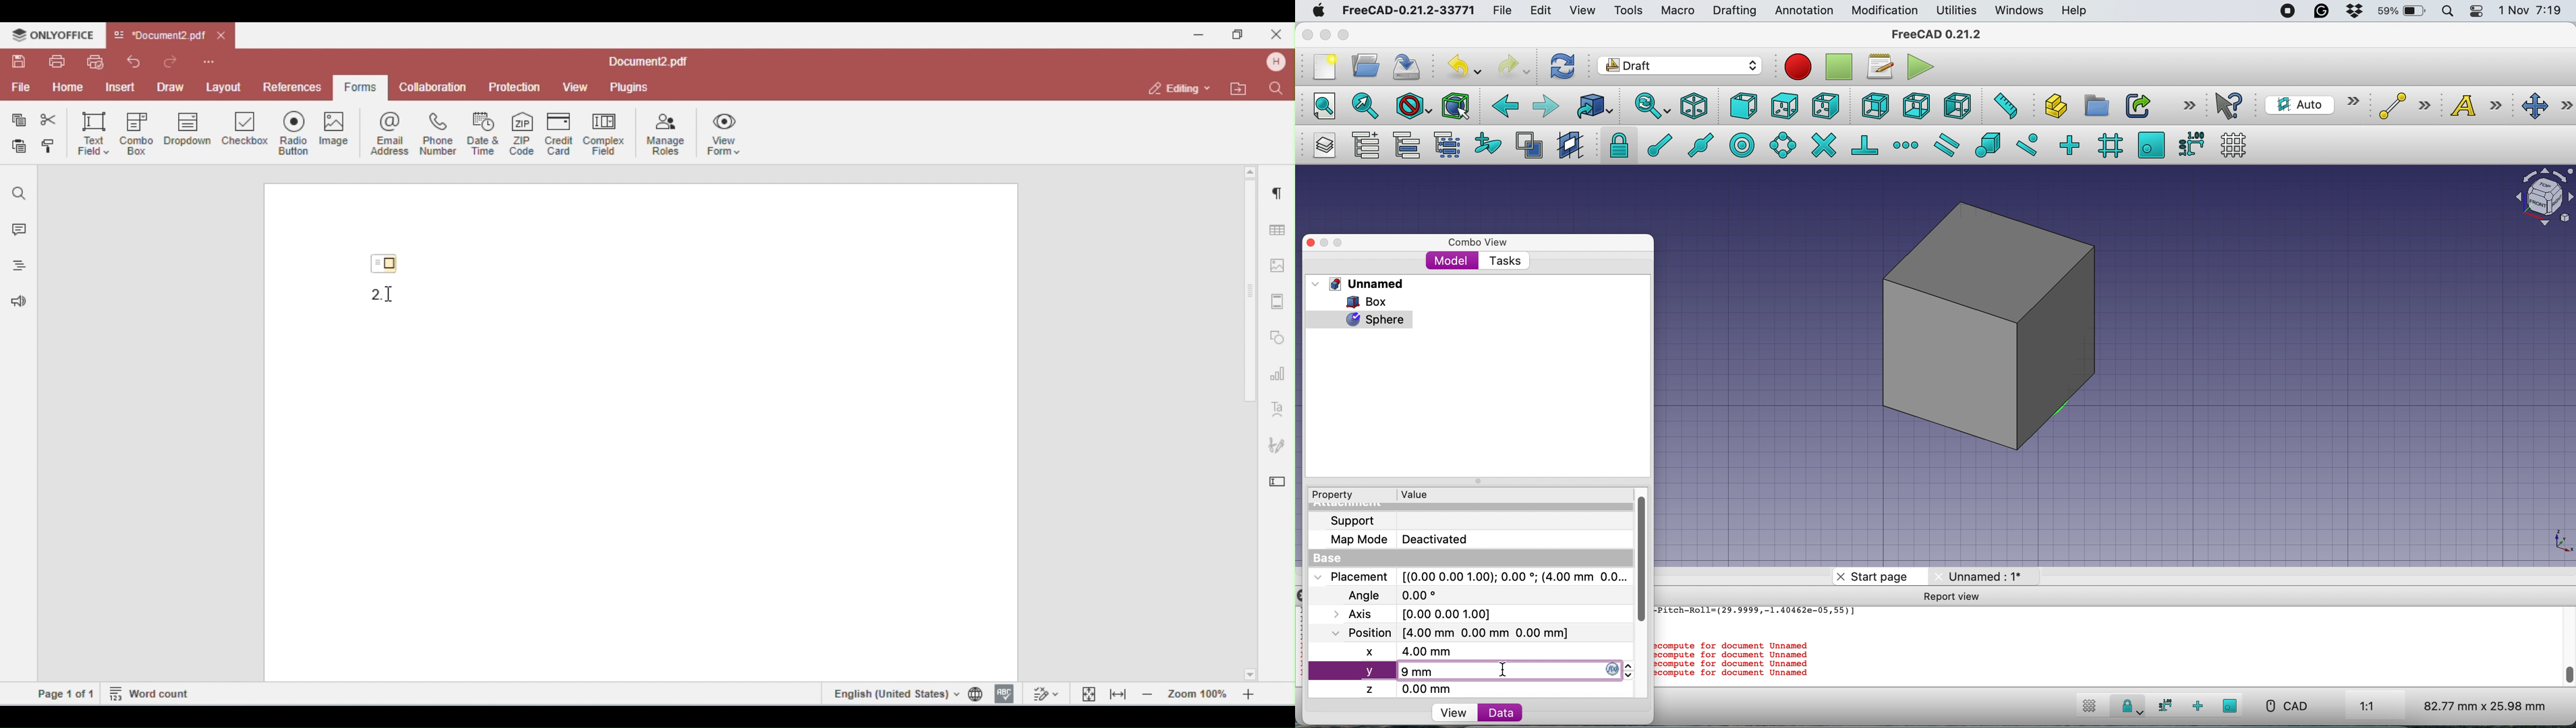 The width and height of the screenshot is (2576, 728). I want to click on save, so click(1407, 67).